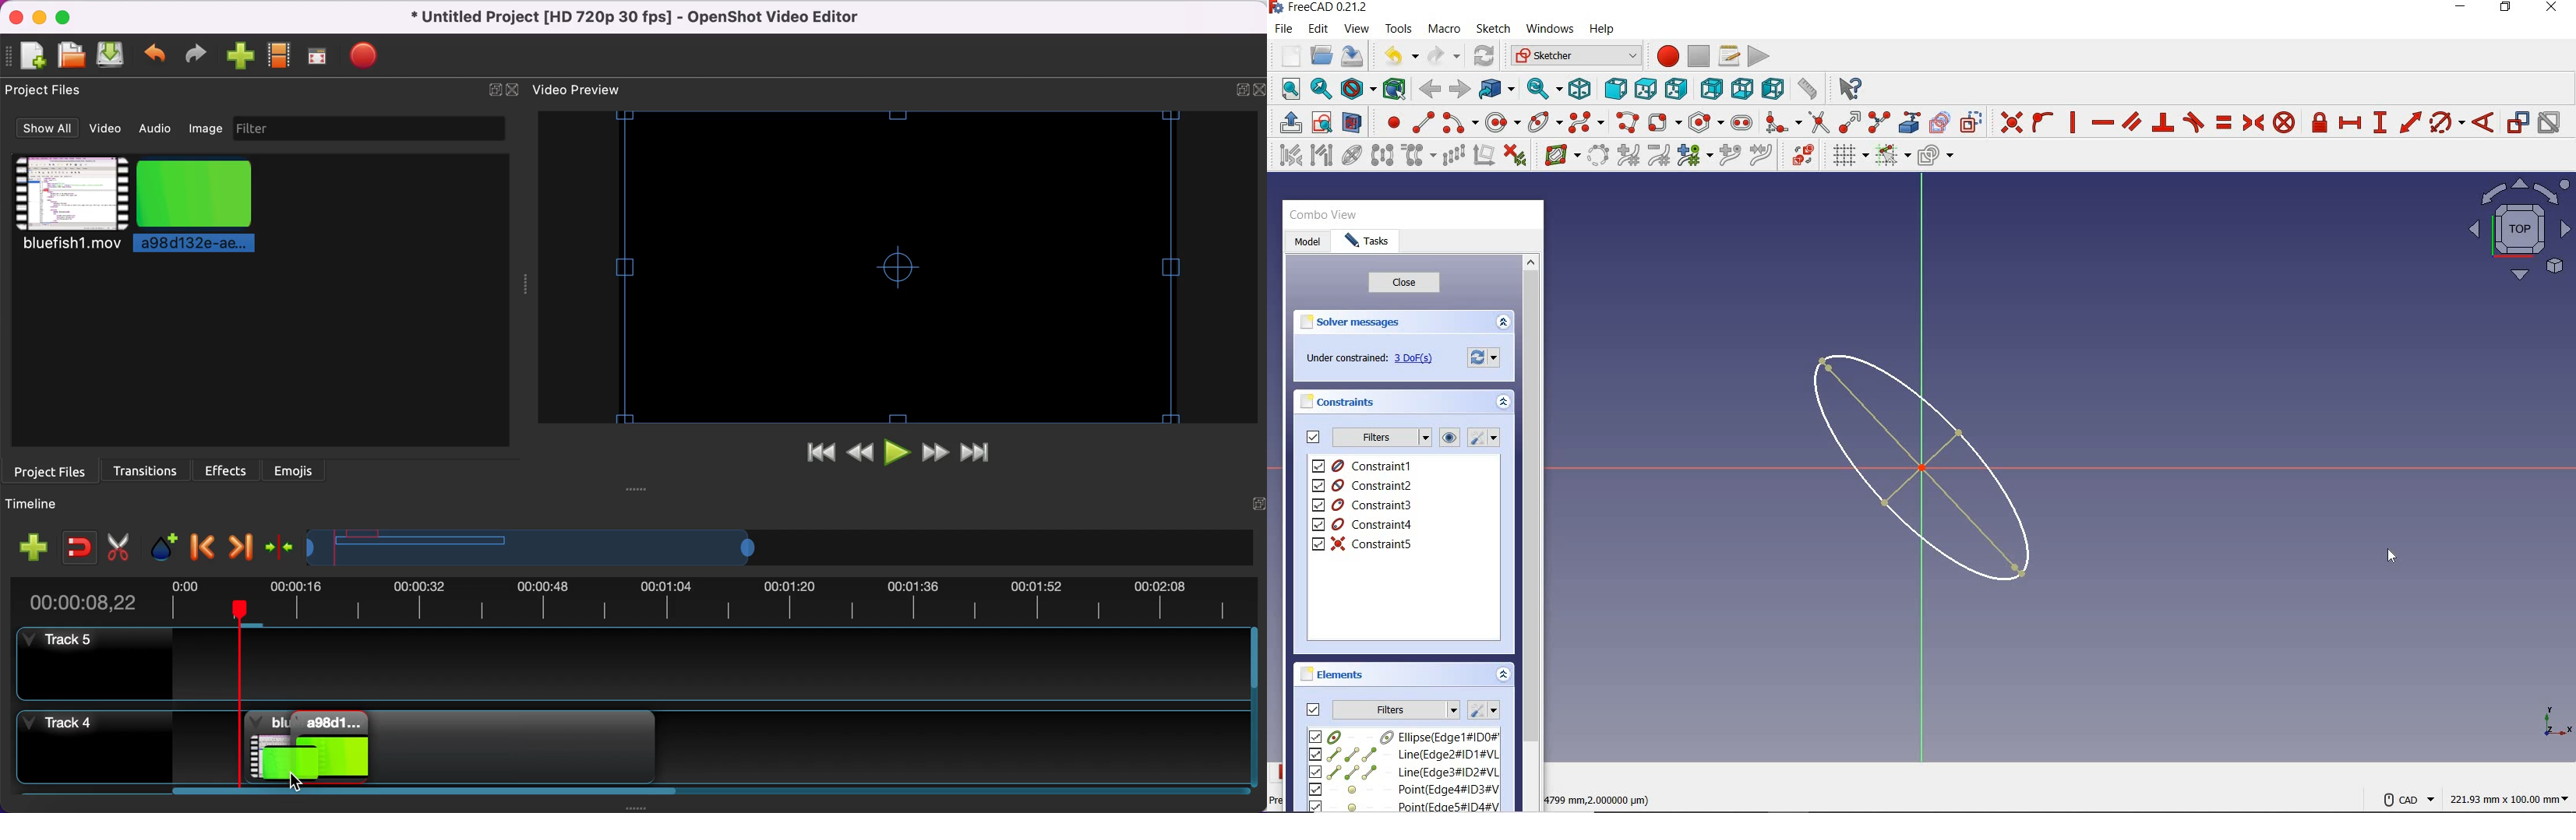 Image resolution: width=2576 pixels, height=840 pixels. Describe the element at coordinates (1335, 674) in the screenshot. I see `elements` at that location.